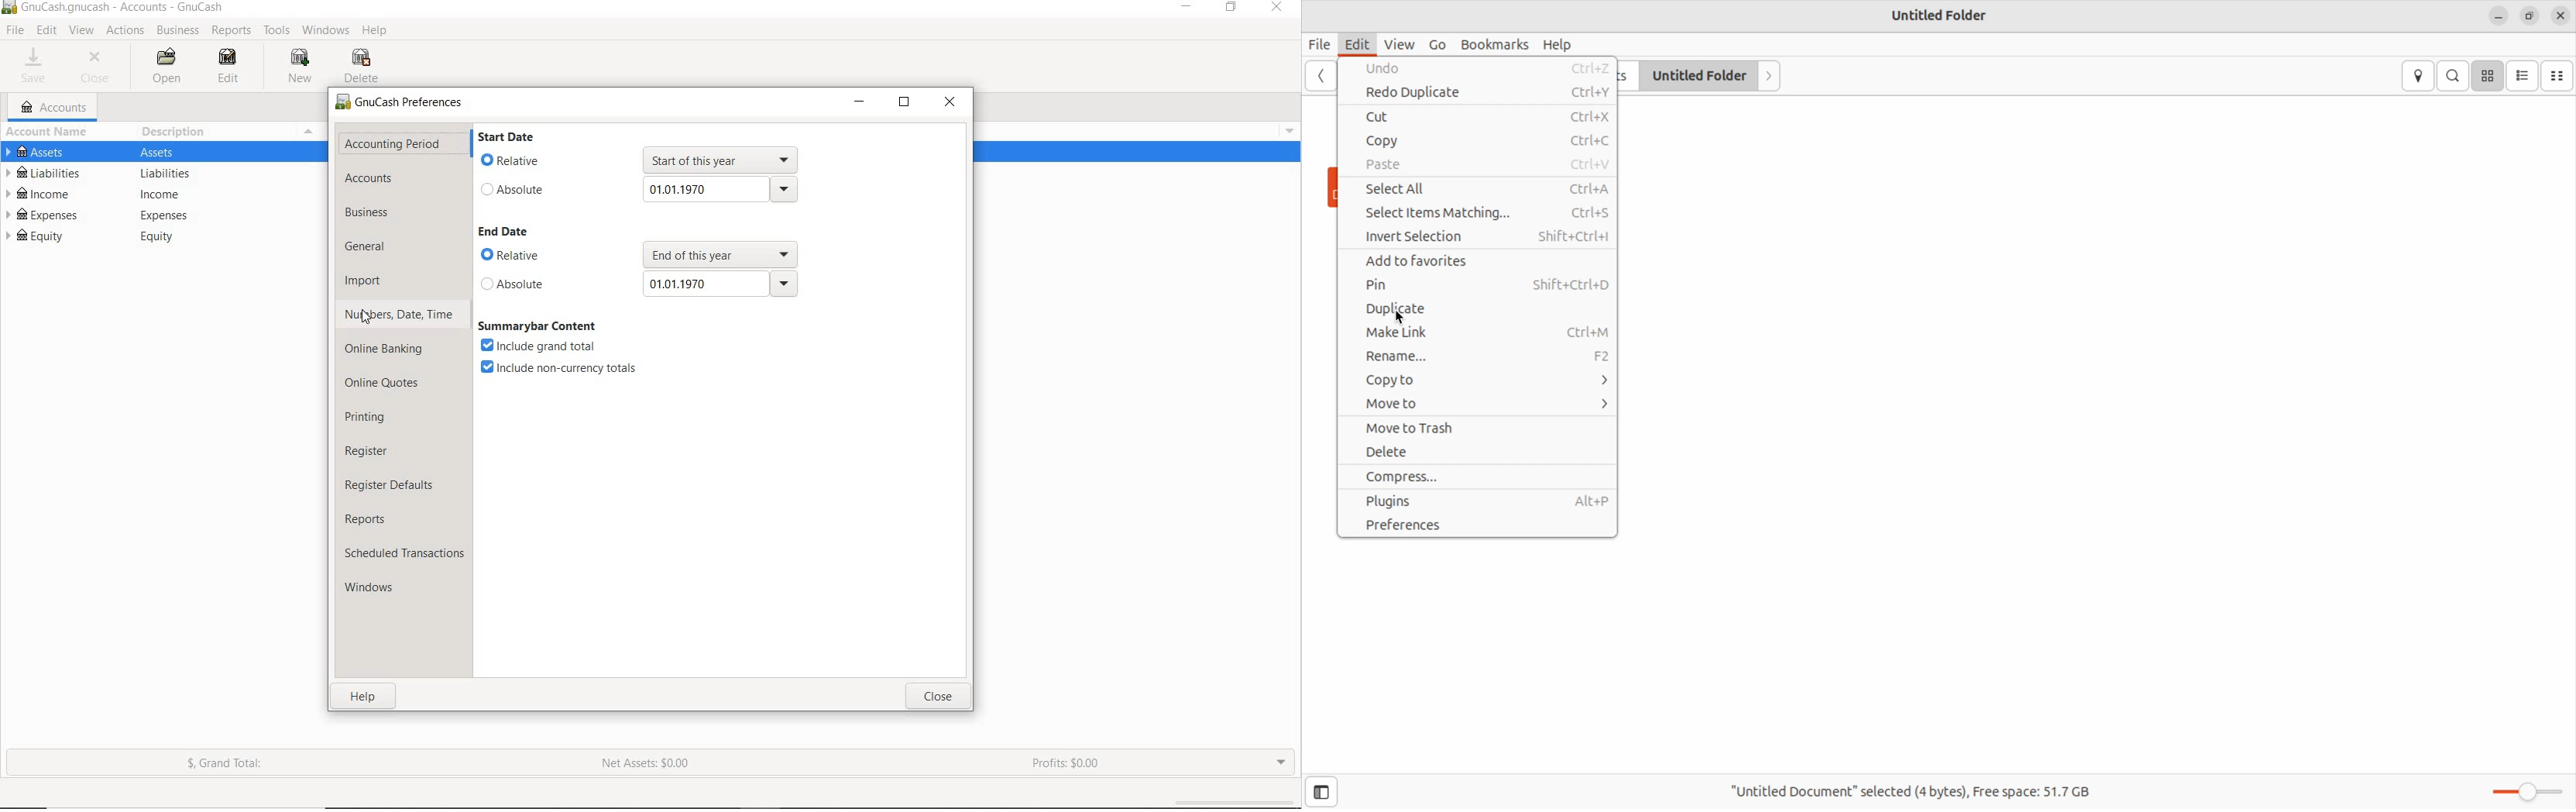 The width and height of the screenshot is (2576, 812). Describe the element at coordinates (371, 249) in the screenshot. I see `general` at that location.